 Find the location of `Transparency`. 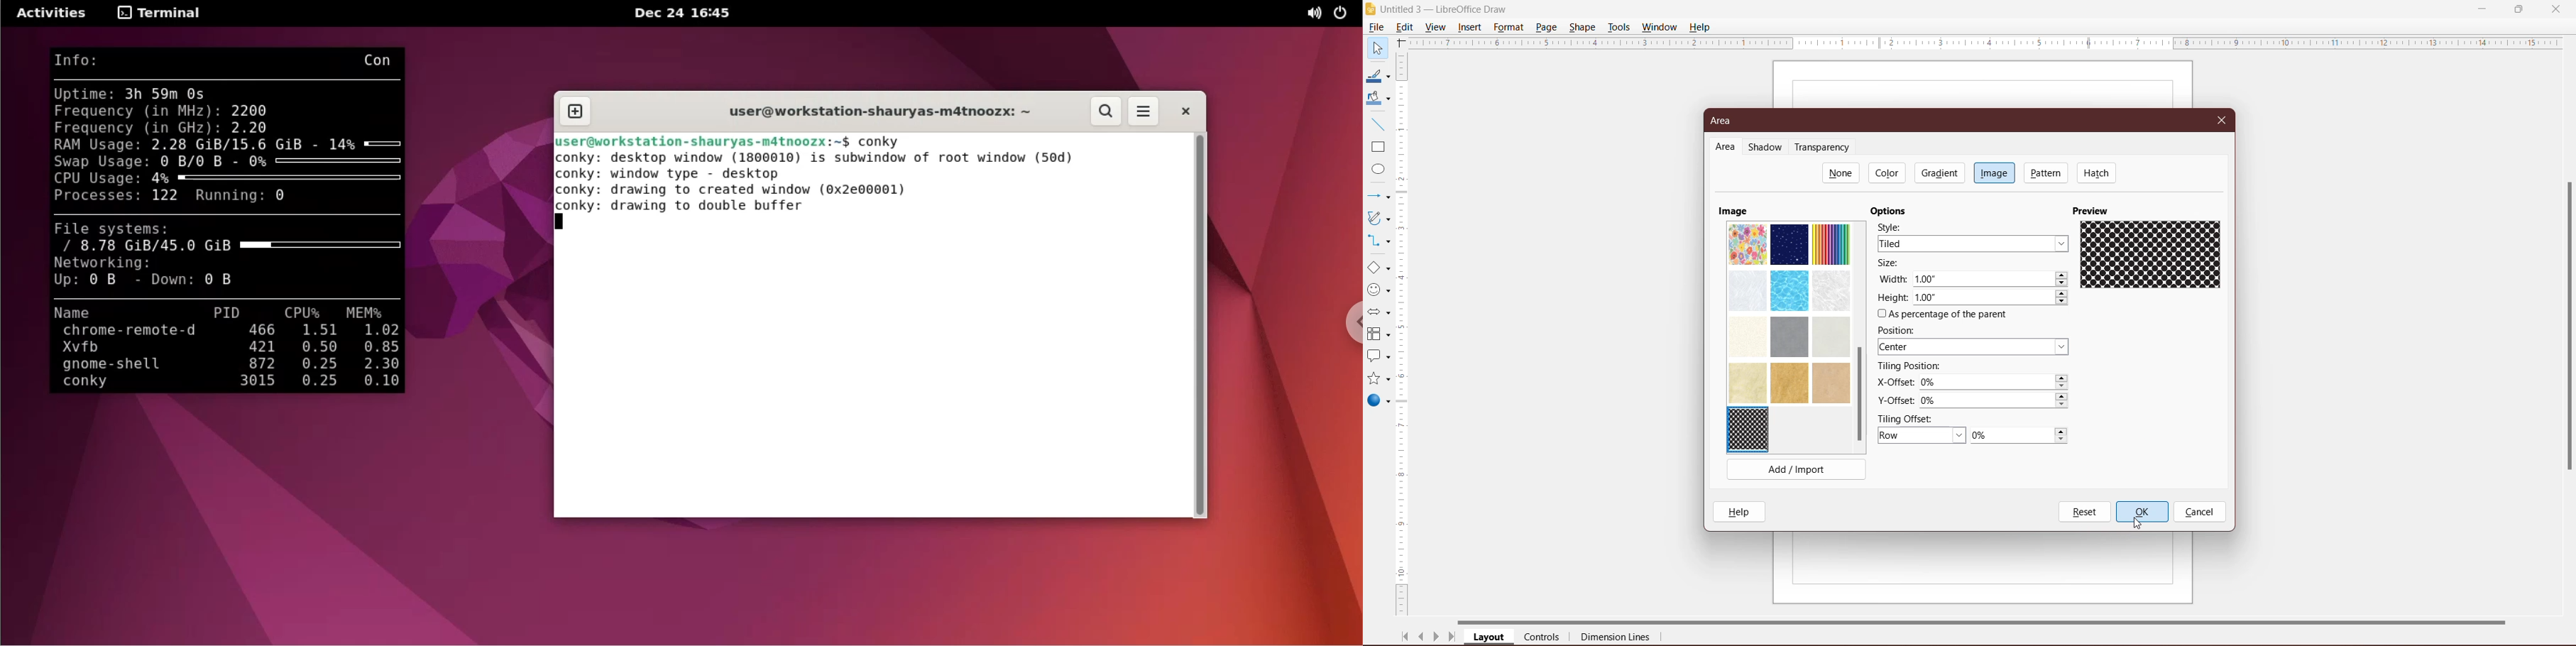

Transparency is located at coordinates (1825, 147).